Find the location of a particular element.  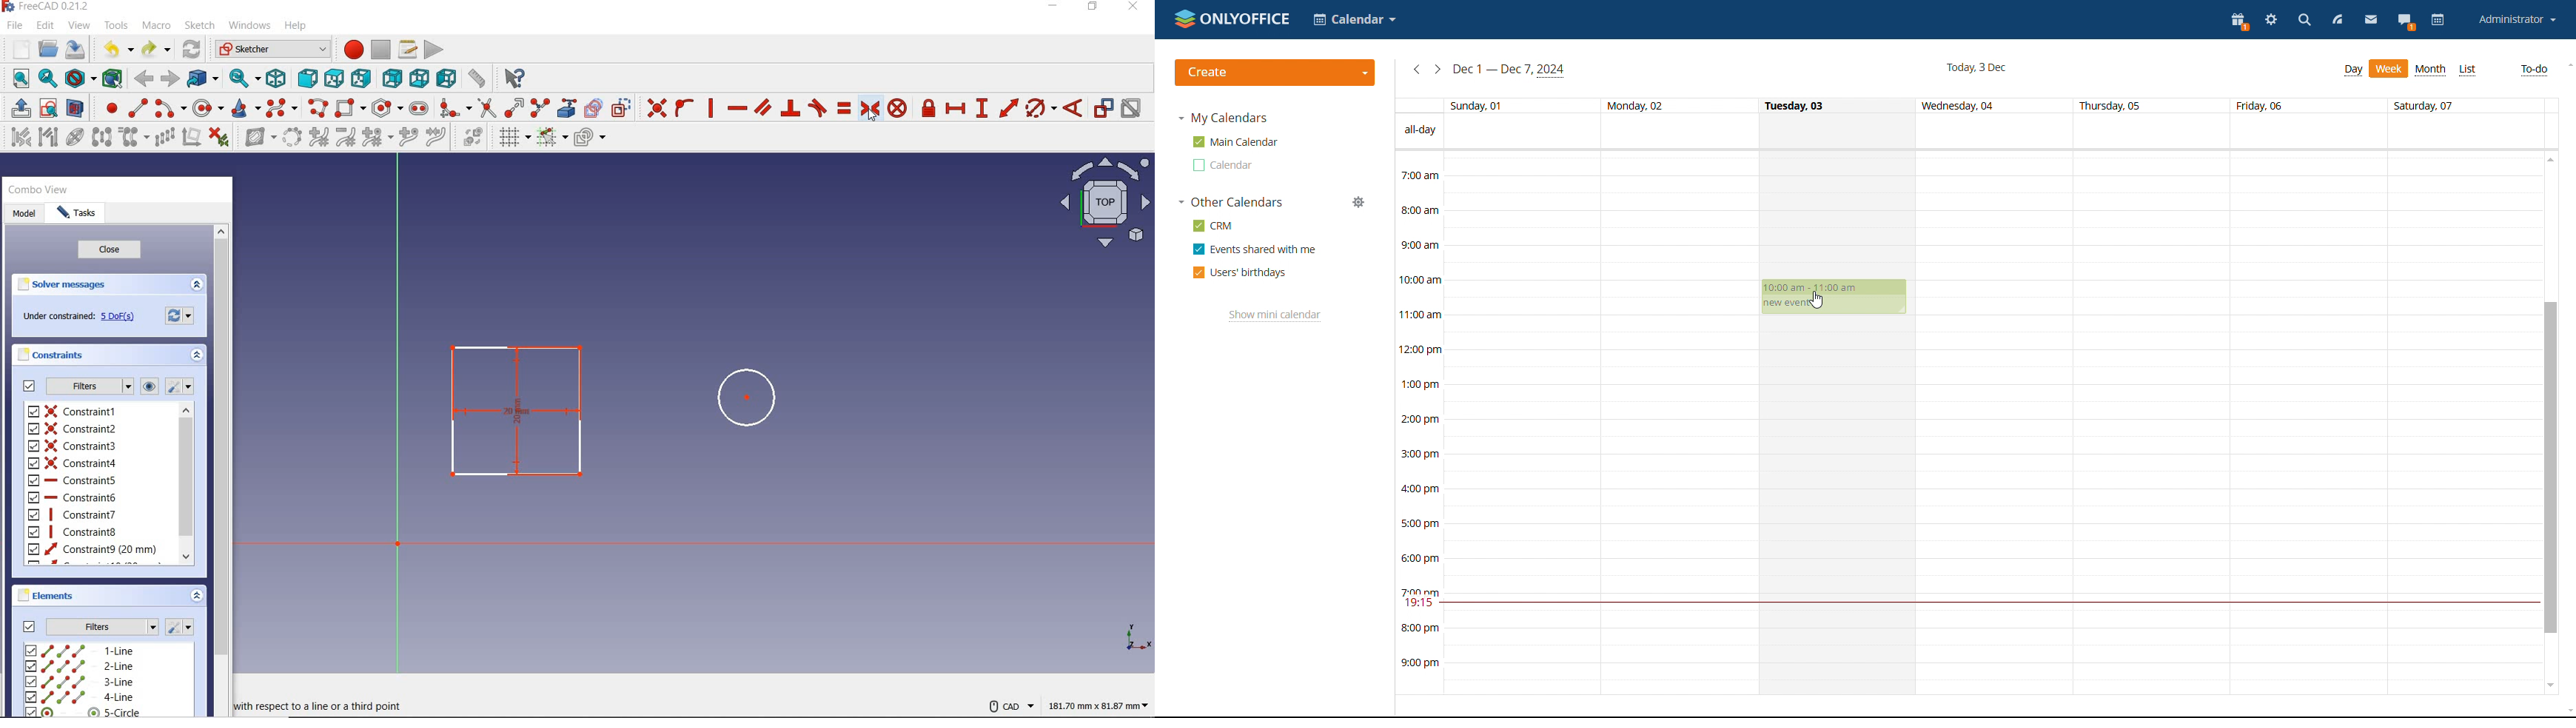

delete all constraints is located at coordinates (220, 138).